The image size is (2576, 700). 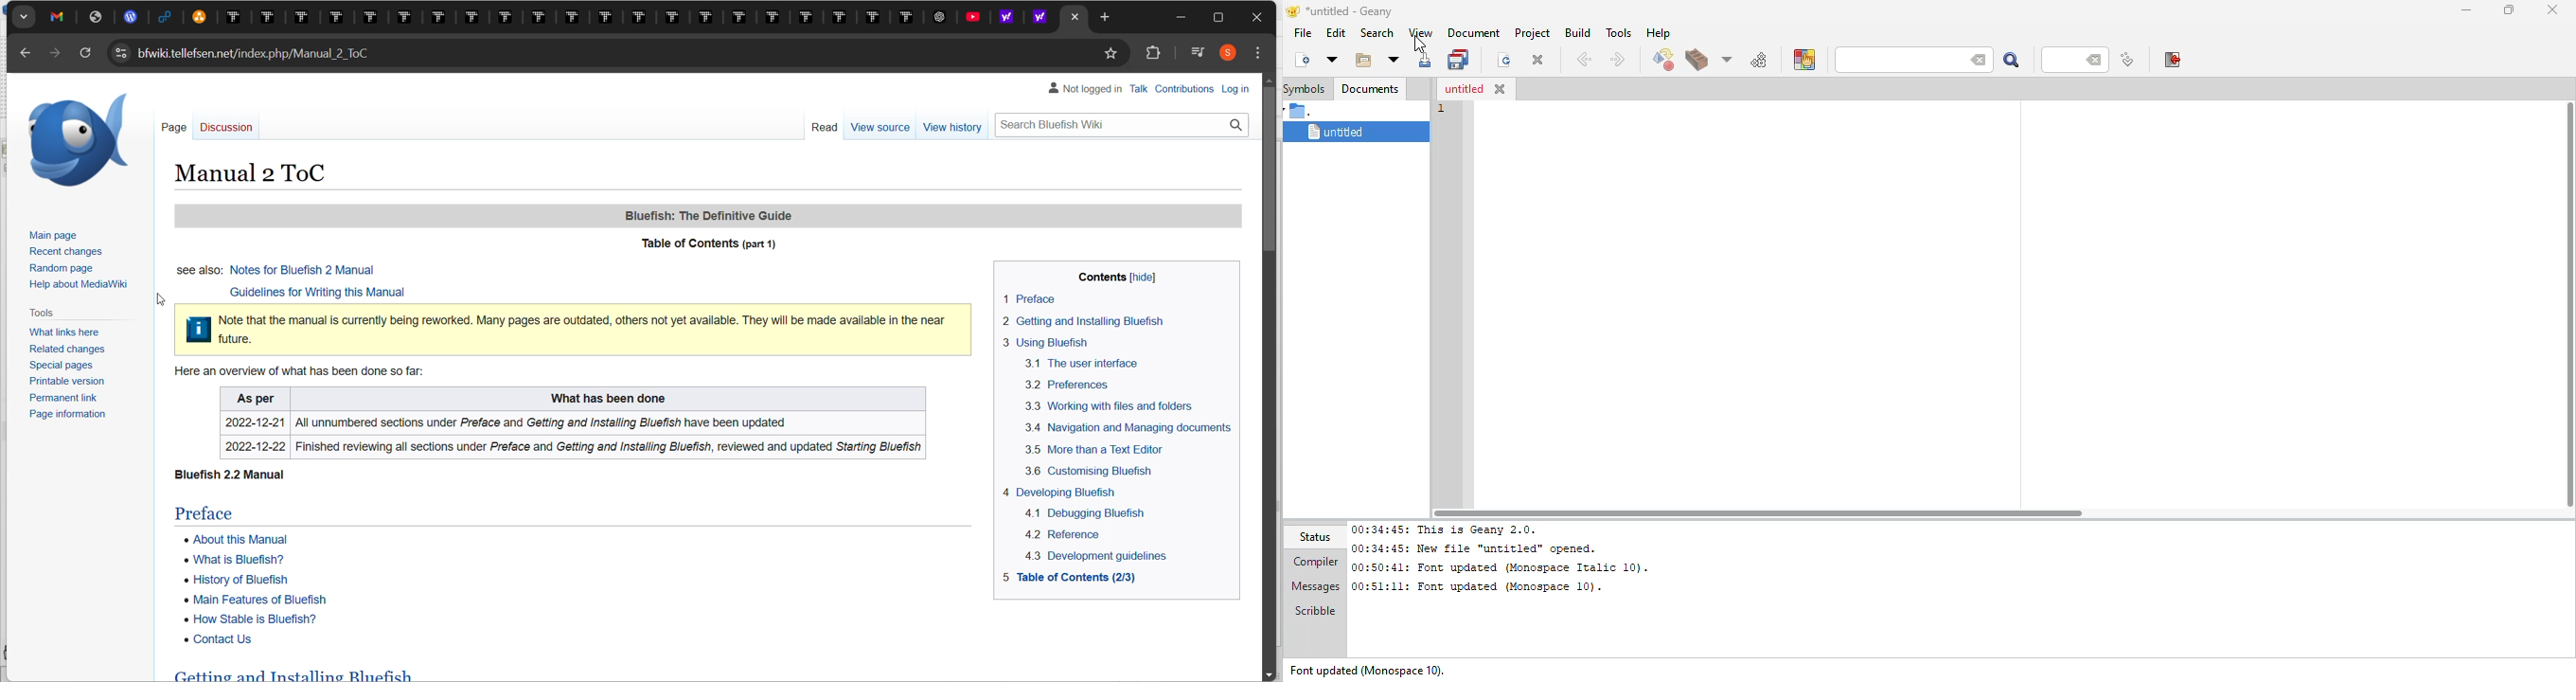 I want to click on | Related changes, so click(x=61, y=350).